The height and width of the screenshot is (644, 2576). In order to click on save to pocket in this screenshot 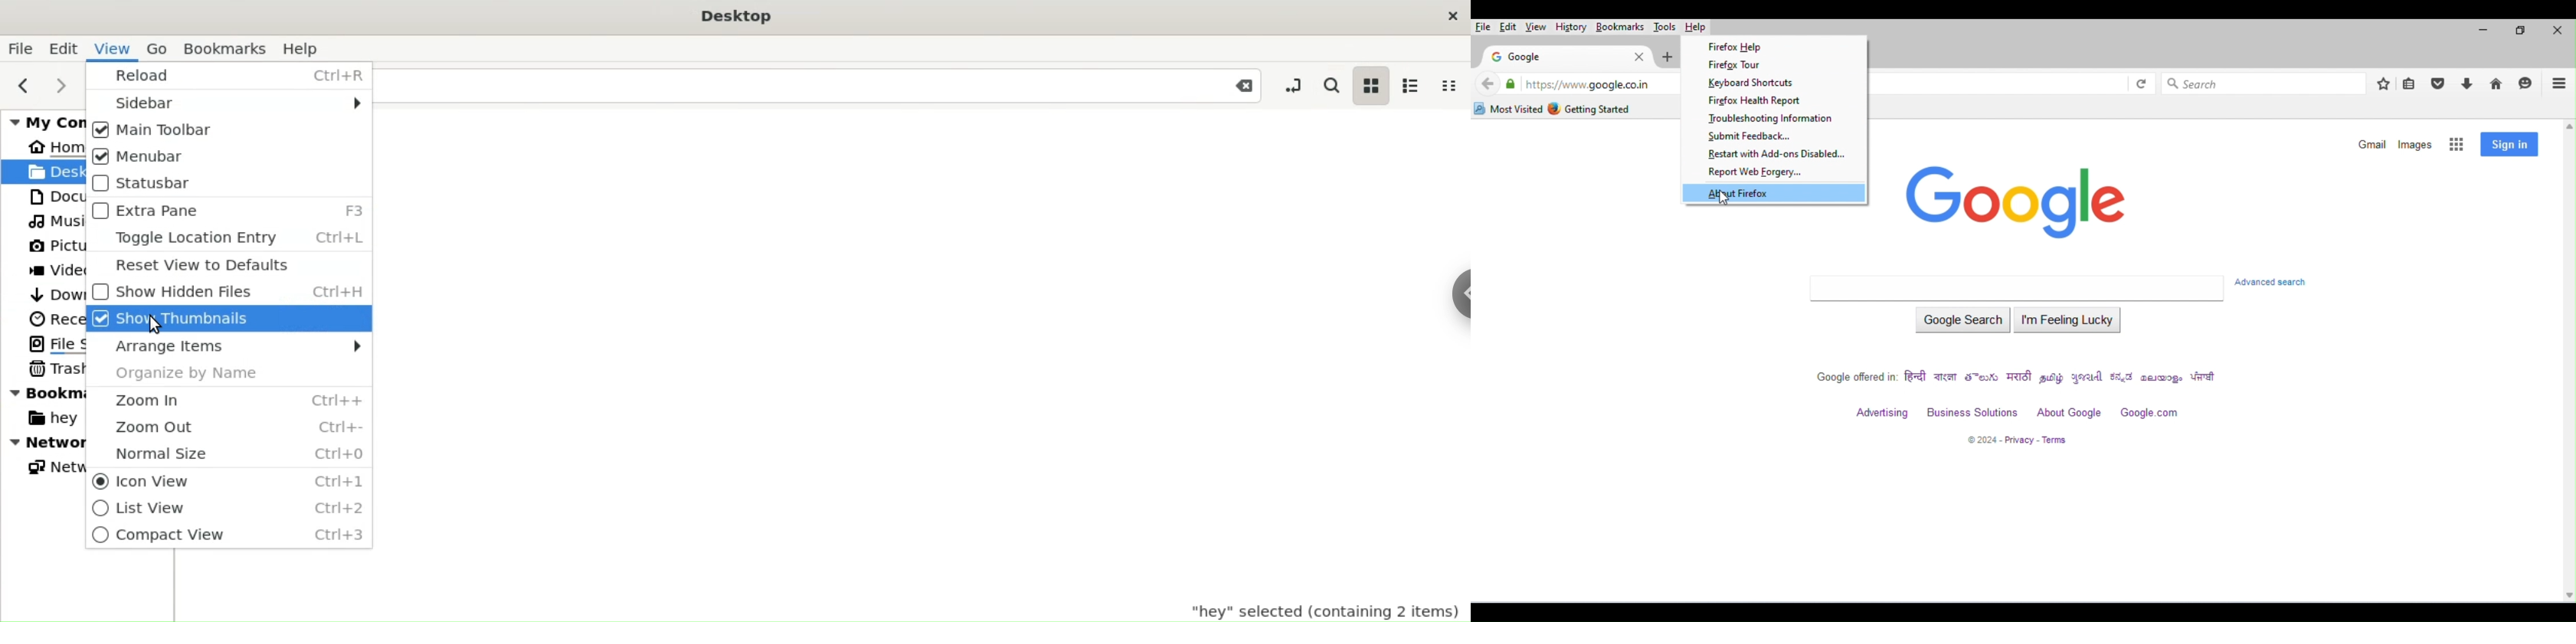, I will do `click(2439, 84)`.